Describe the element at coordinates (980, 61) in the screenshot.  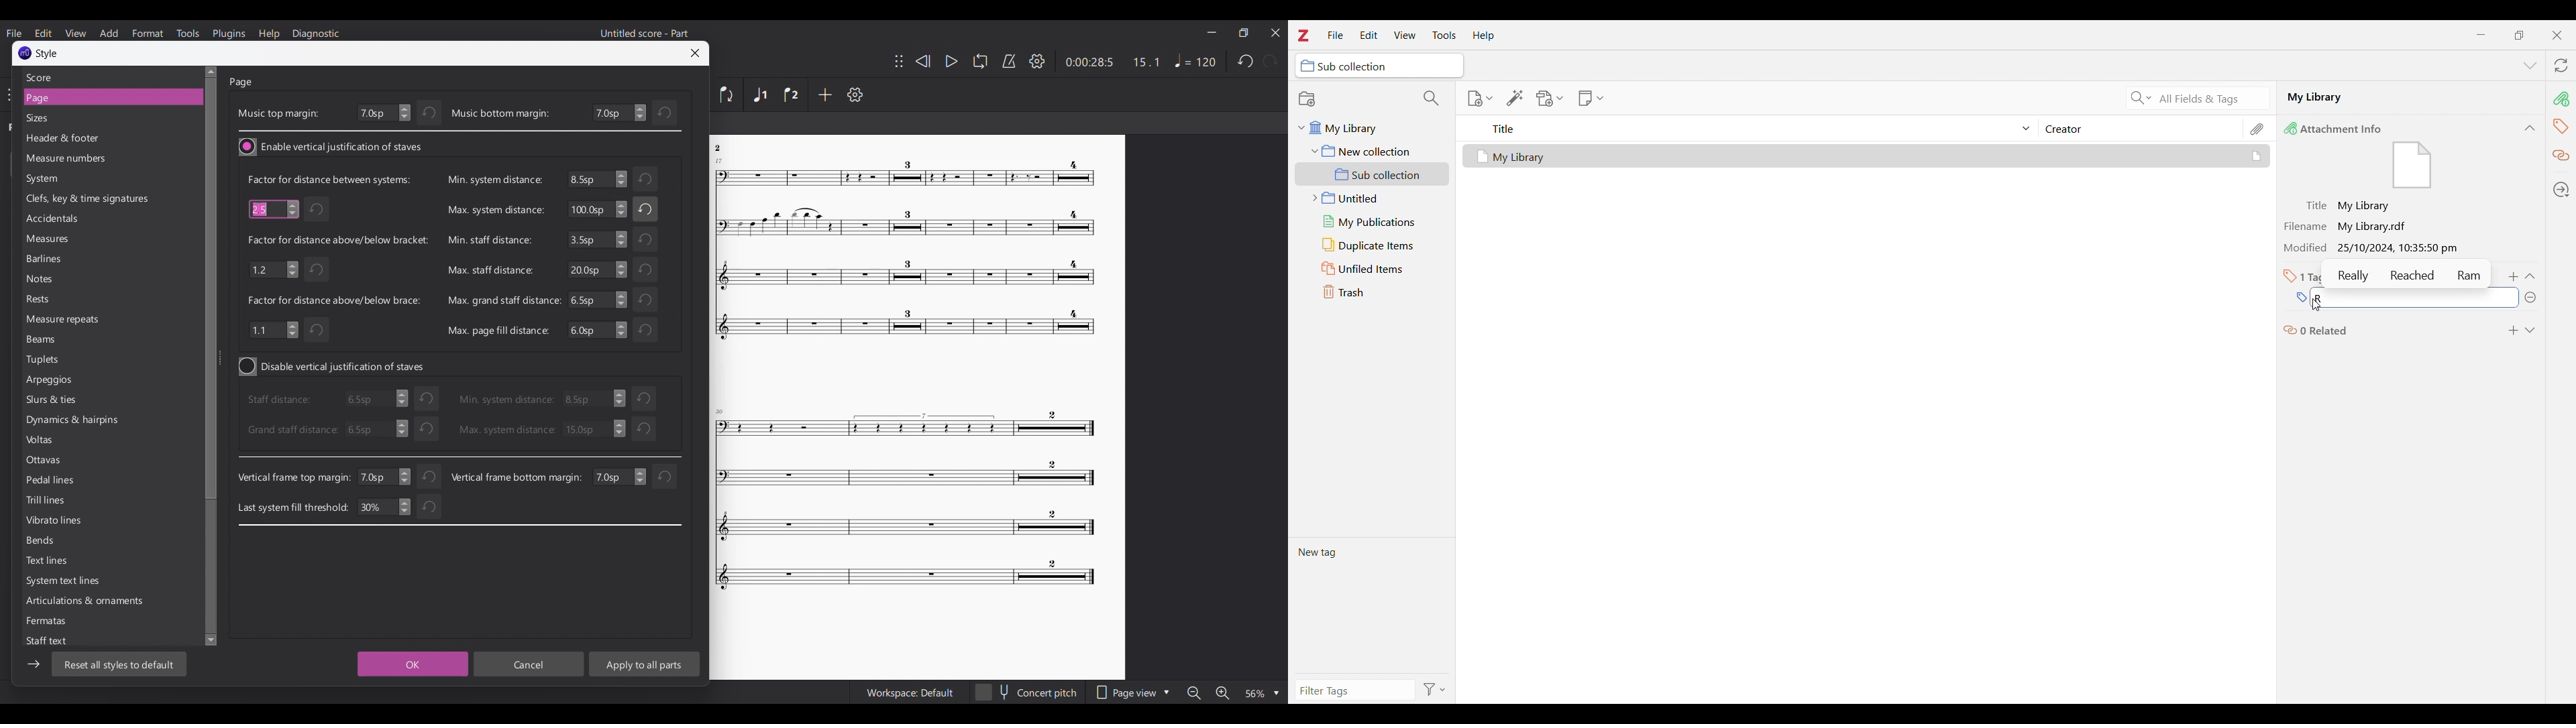
I see `Loop playback` at that location.